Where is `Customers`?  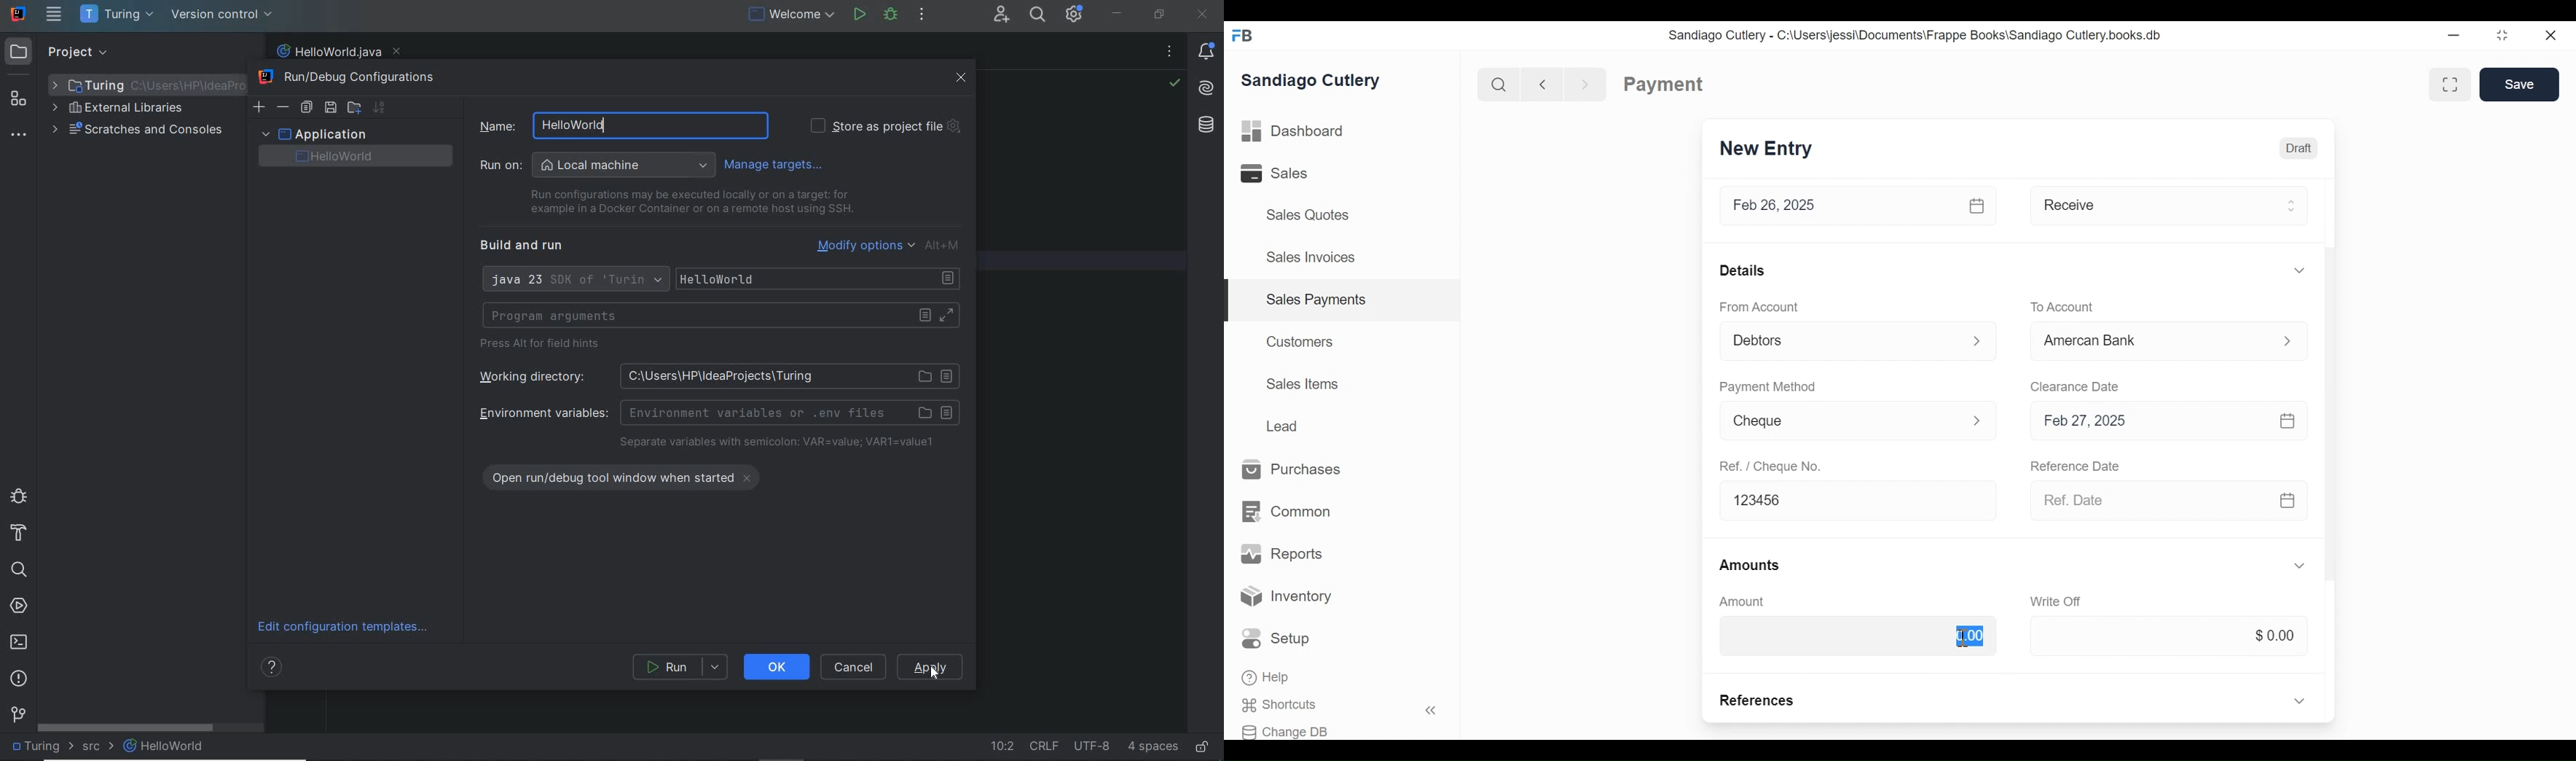
Customers is located at coordinates (1301, 341).